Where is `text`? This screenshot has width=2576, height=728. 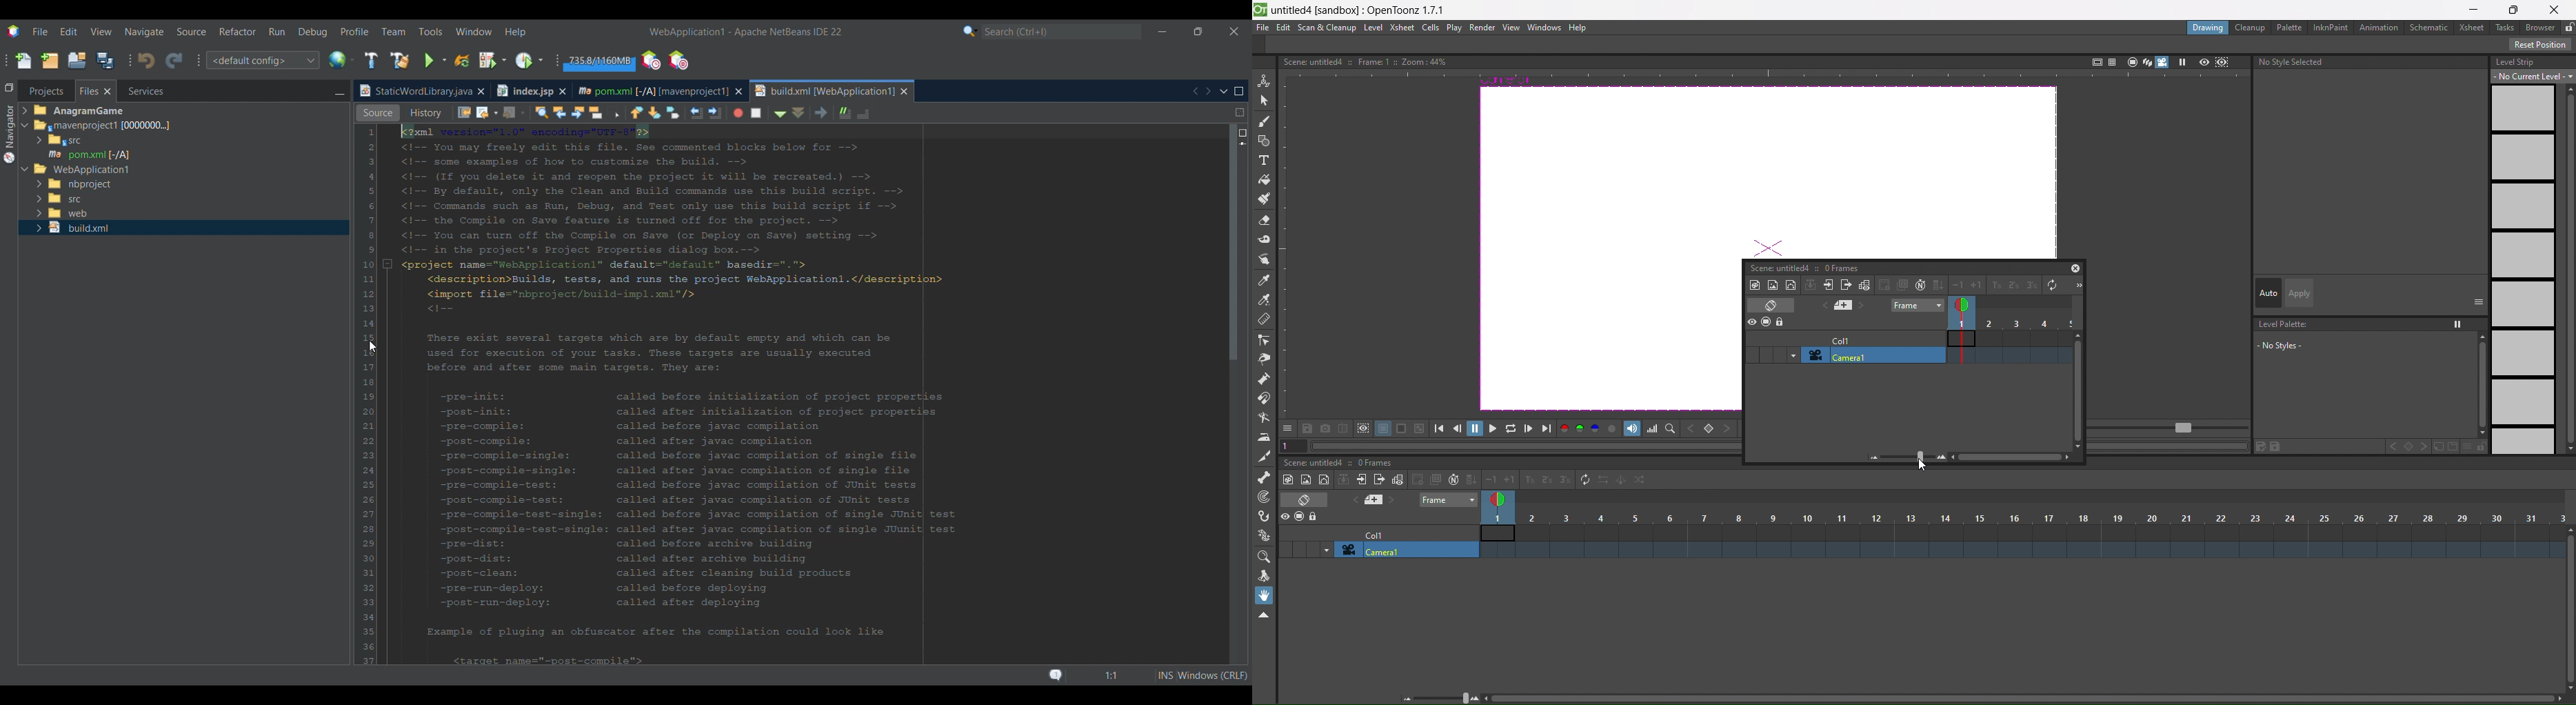 text is located at coordinates (2293, 62).